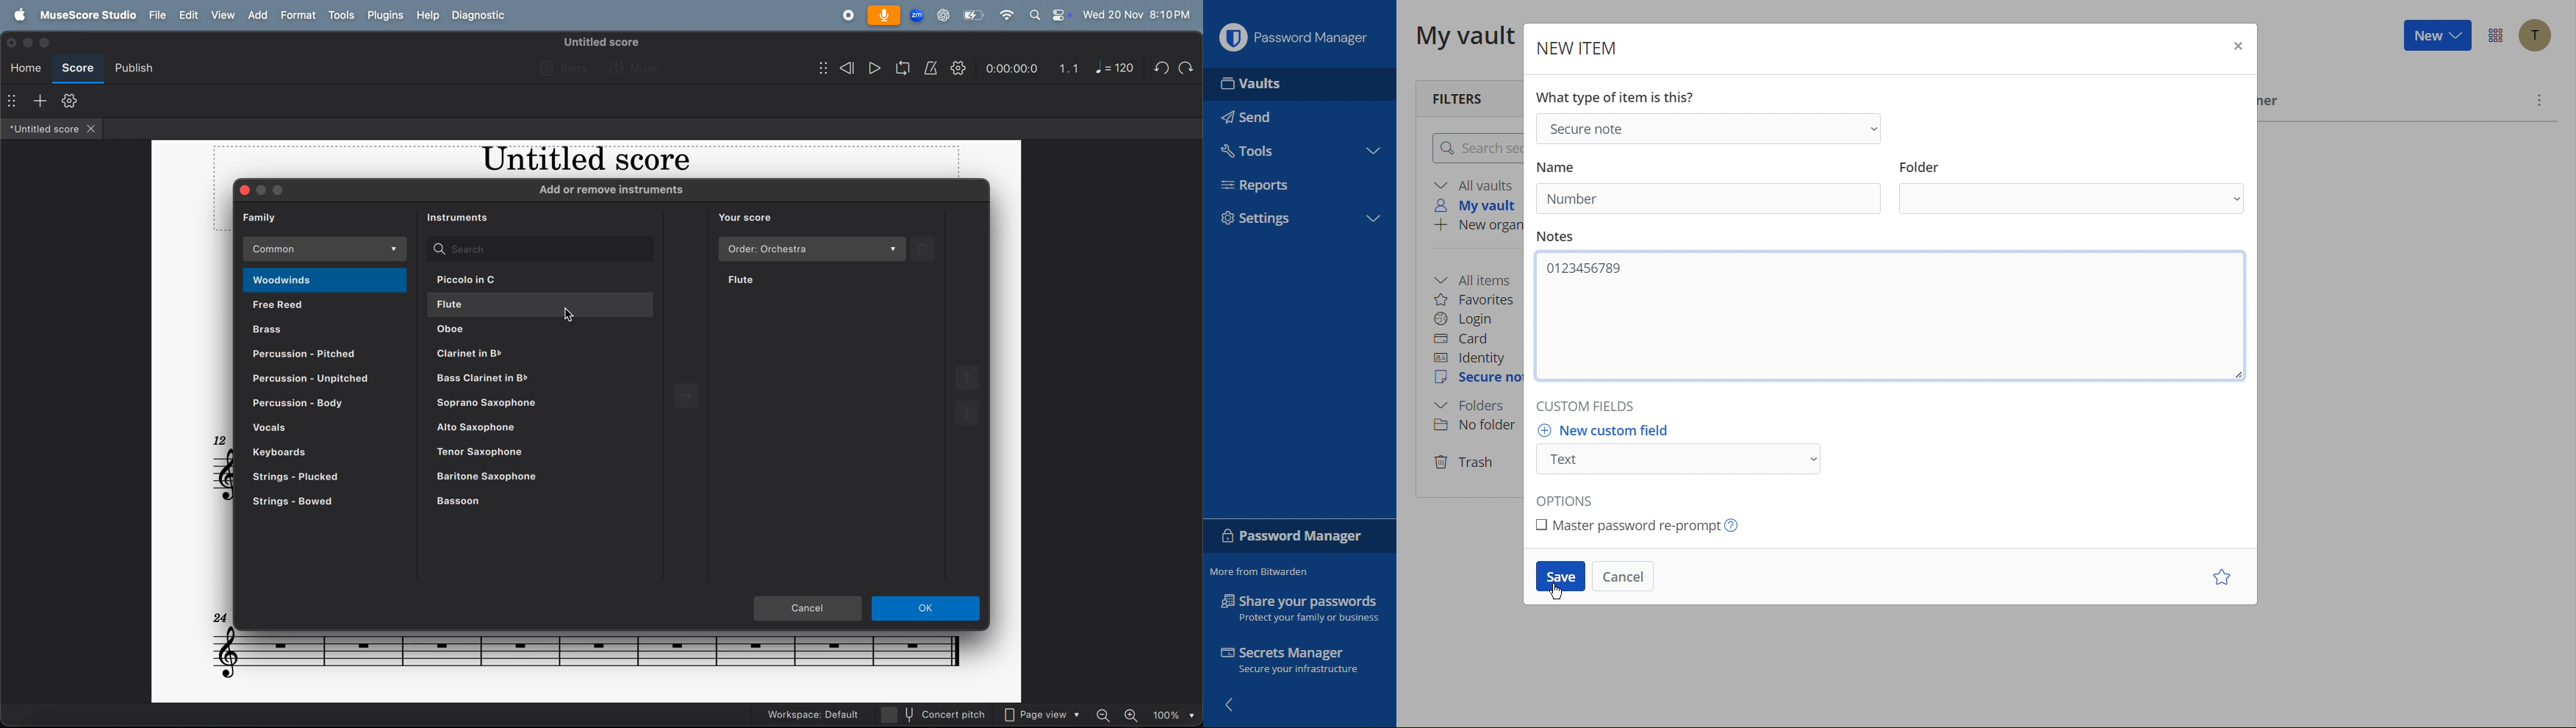 The image size is (2576, 728). I want to click on publish, so click(135, 67).